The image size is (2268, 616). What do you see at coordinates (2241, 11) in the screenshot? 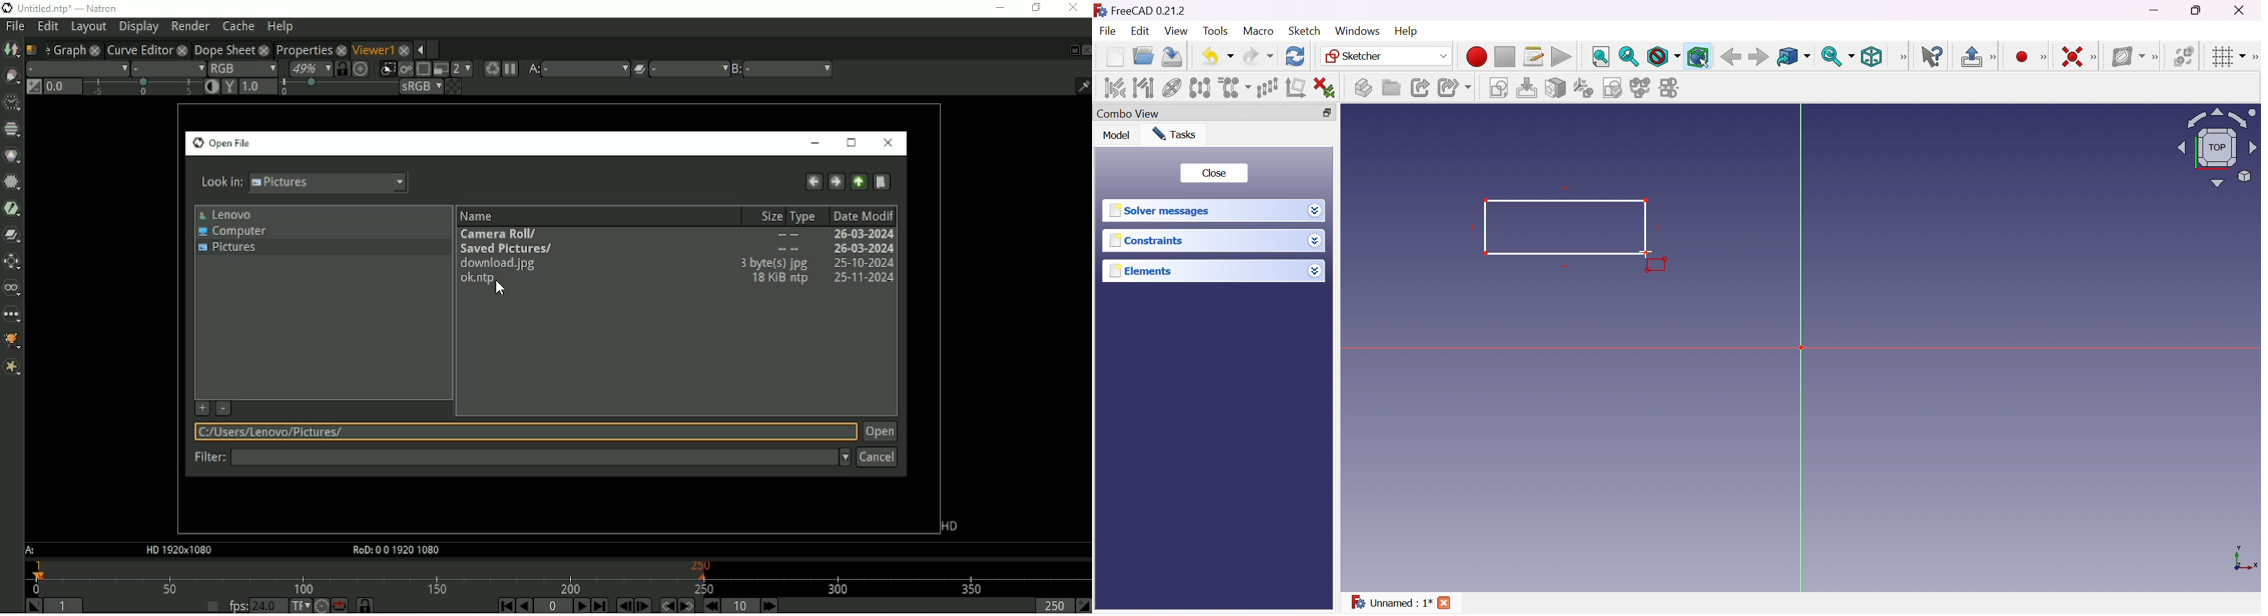
I see `Close` at bounding box center [2241, 11].